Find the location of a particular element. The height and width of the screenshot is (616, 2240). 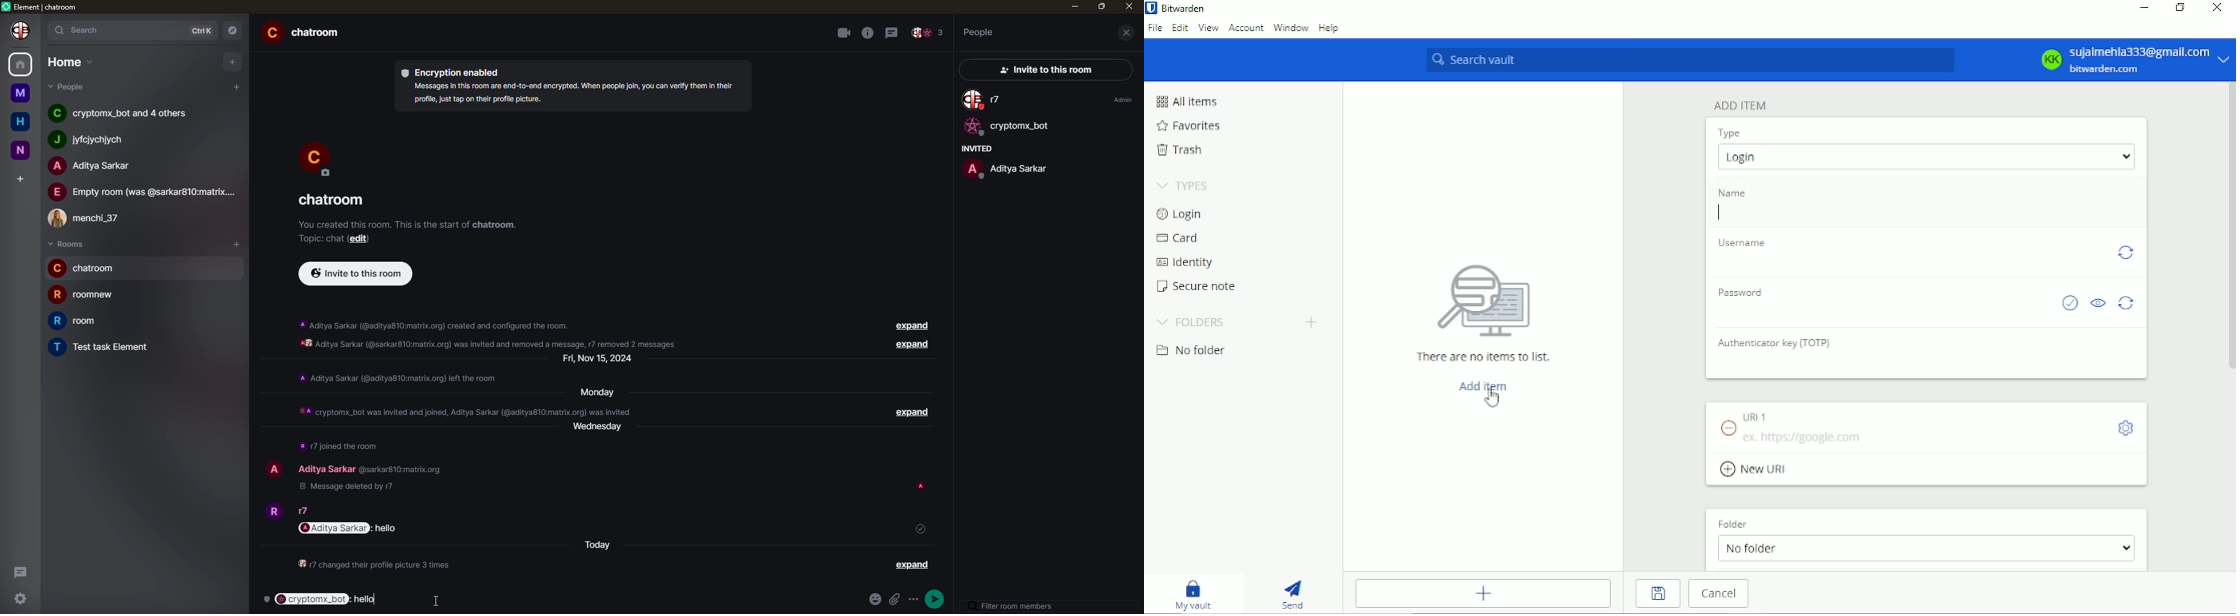

hello is located at coordinates (366, 599).